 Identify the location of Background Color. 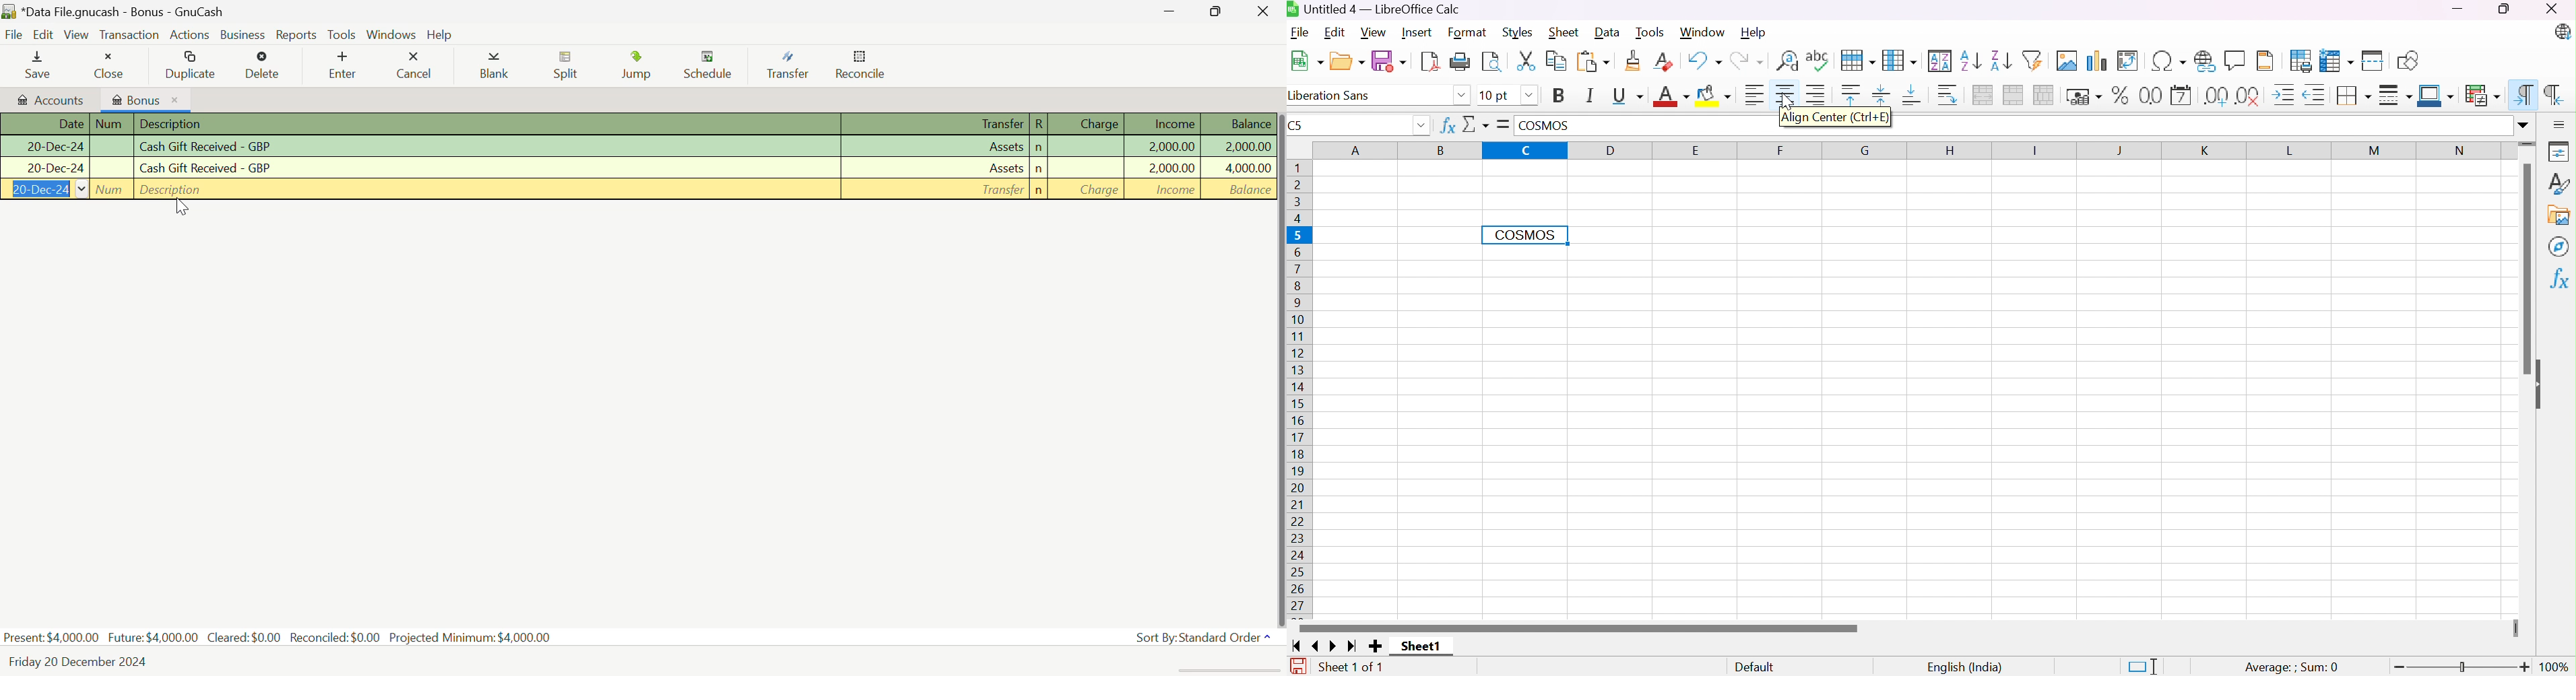
(1716, 97).